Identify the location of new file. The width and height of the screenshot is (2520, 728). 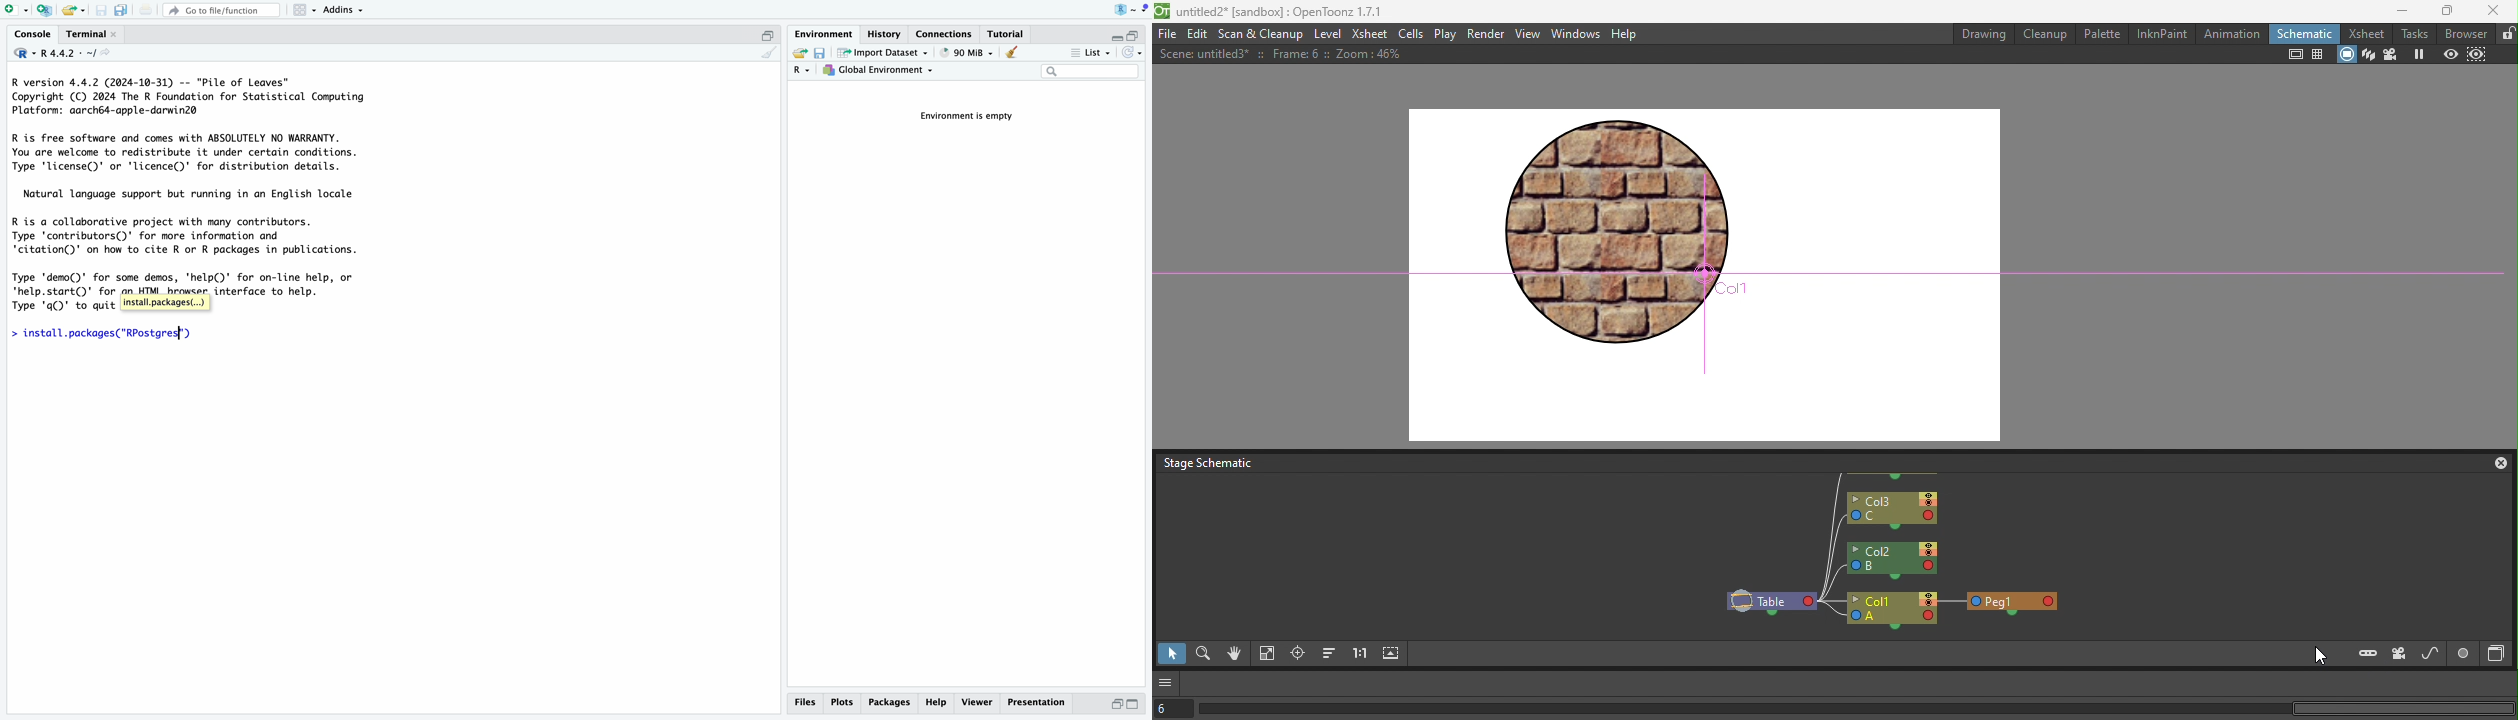
(14, 9).